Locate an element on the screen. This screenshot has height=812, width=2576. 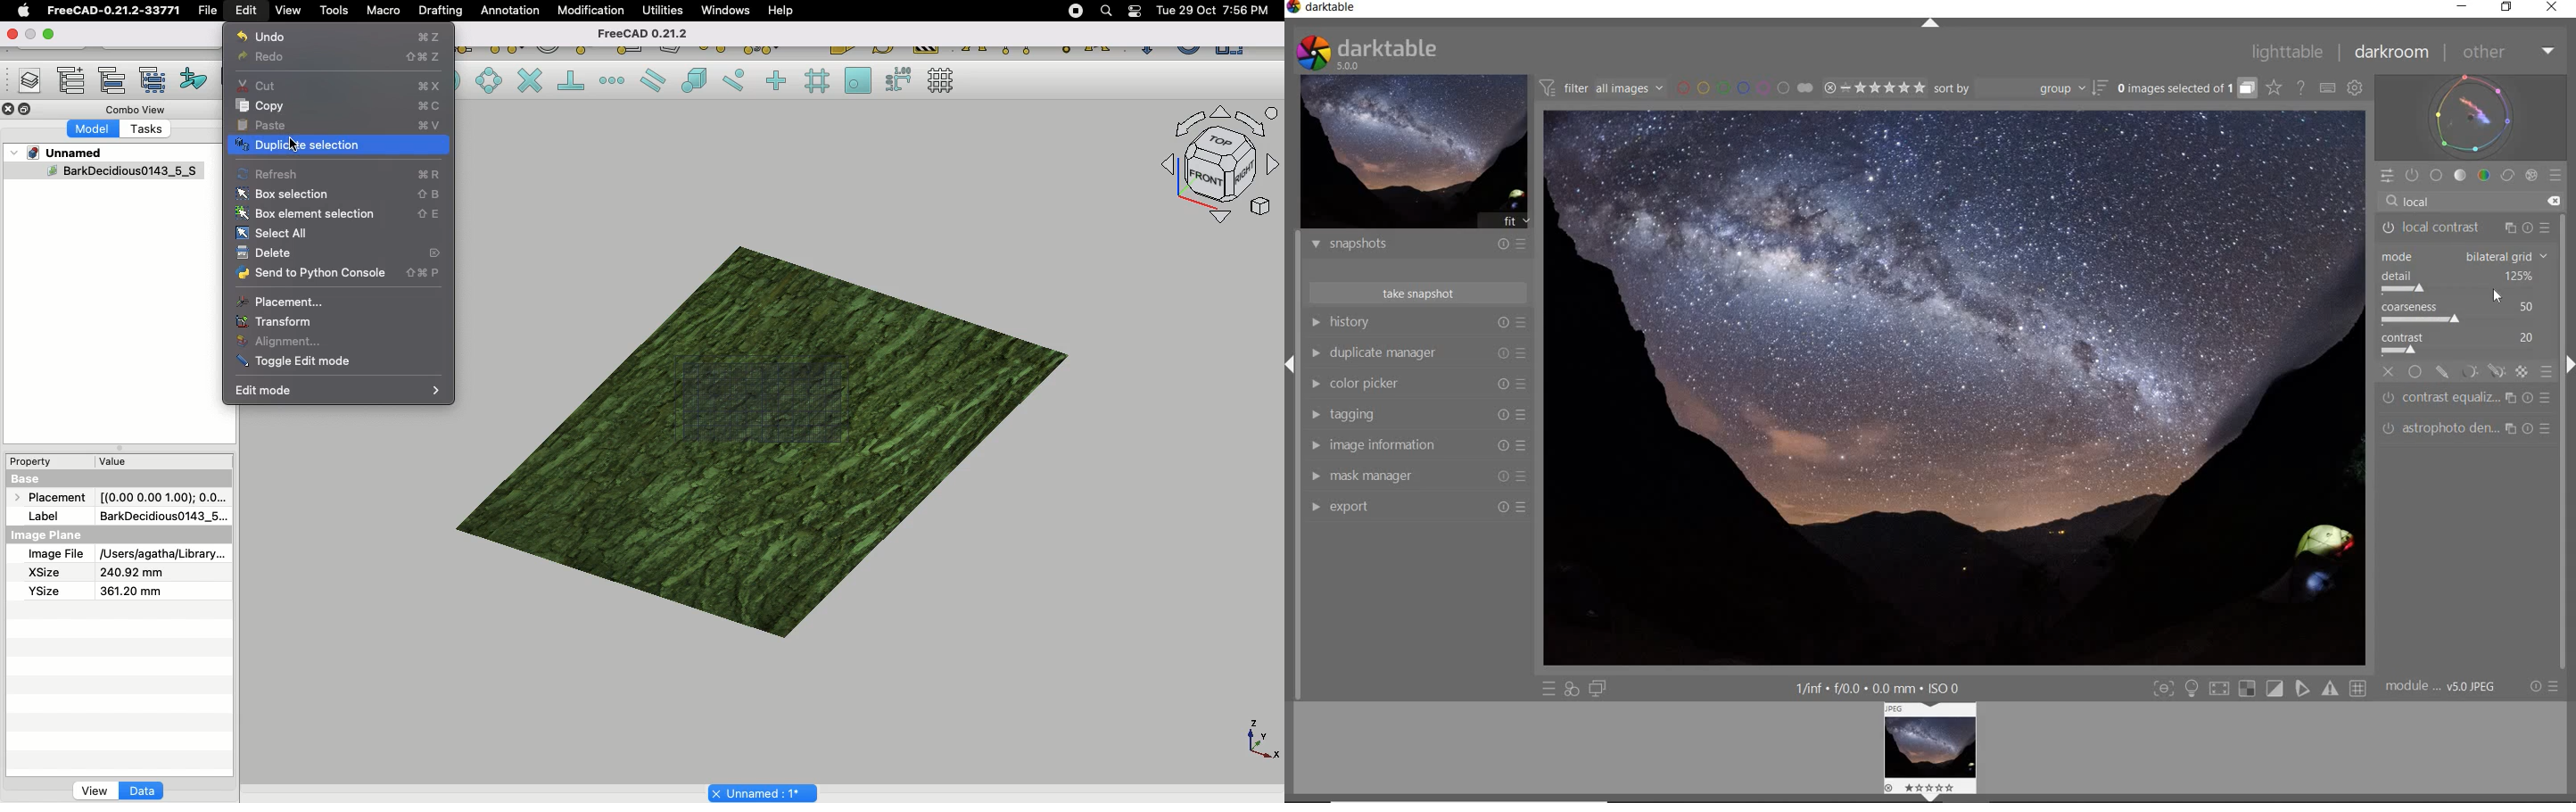
IMAGE INFORMATION is located at coordinates (1317, 445).